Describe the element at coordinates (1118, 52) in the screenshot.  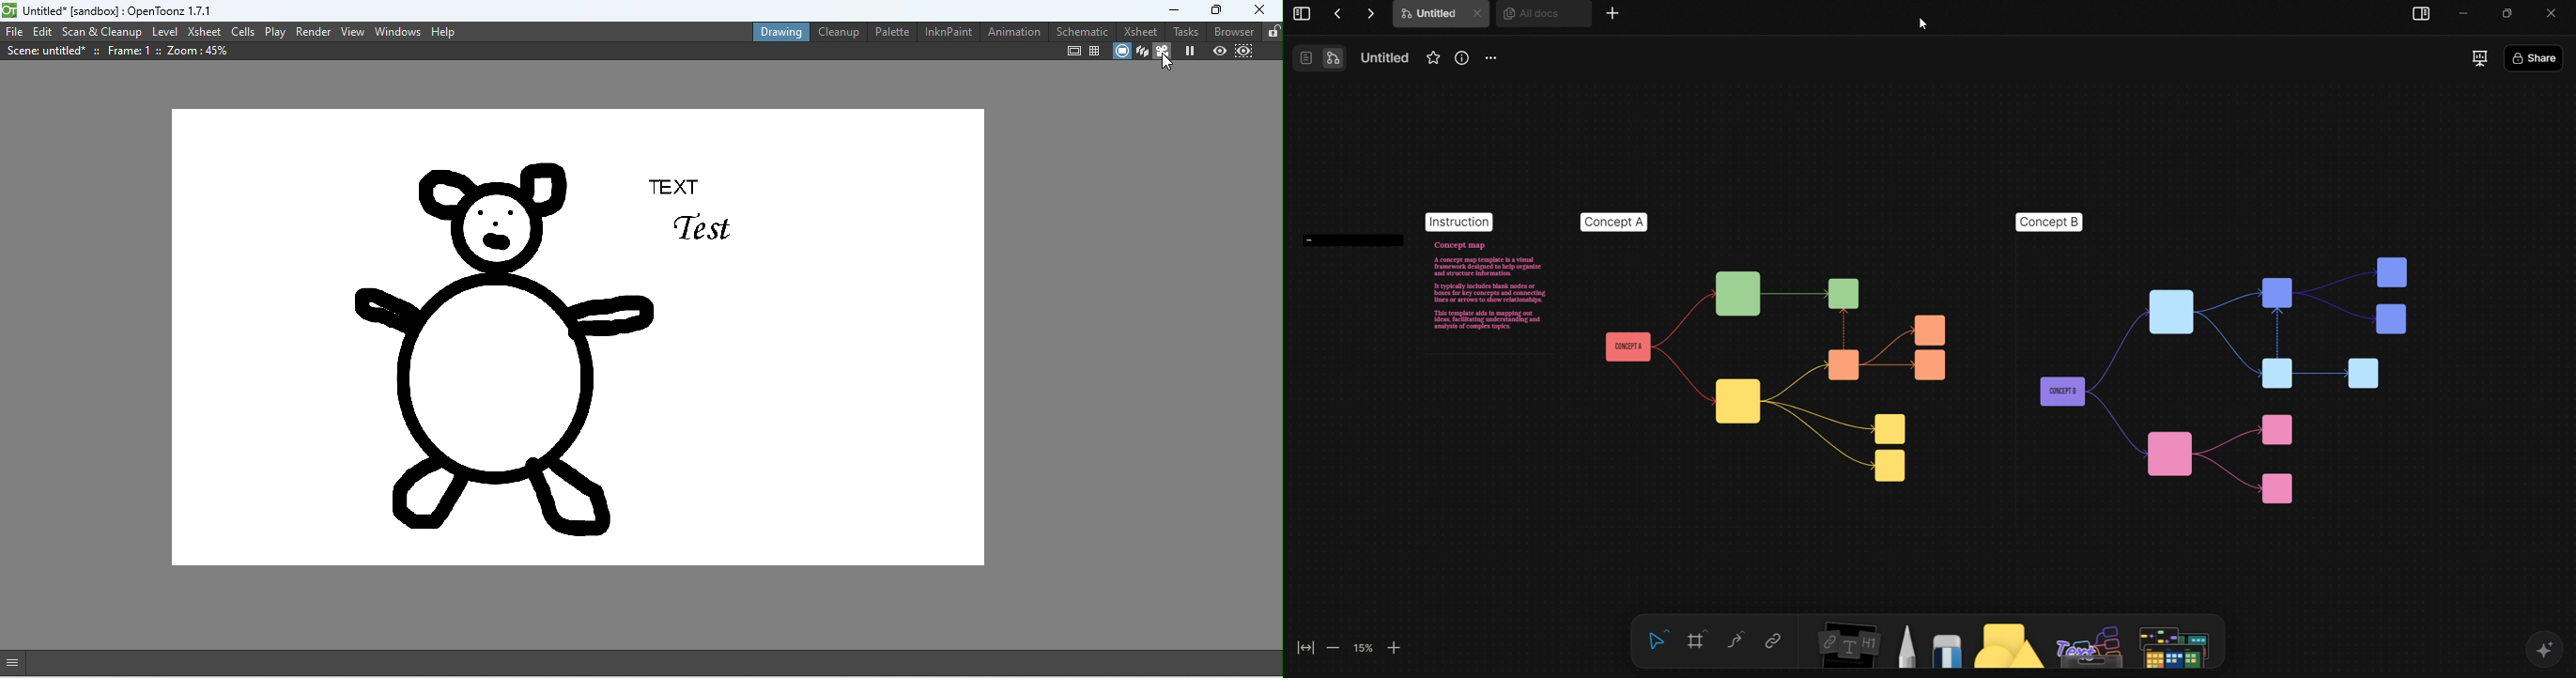
I see `camera stand view` at that location.